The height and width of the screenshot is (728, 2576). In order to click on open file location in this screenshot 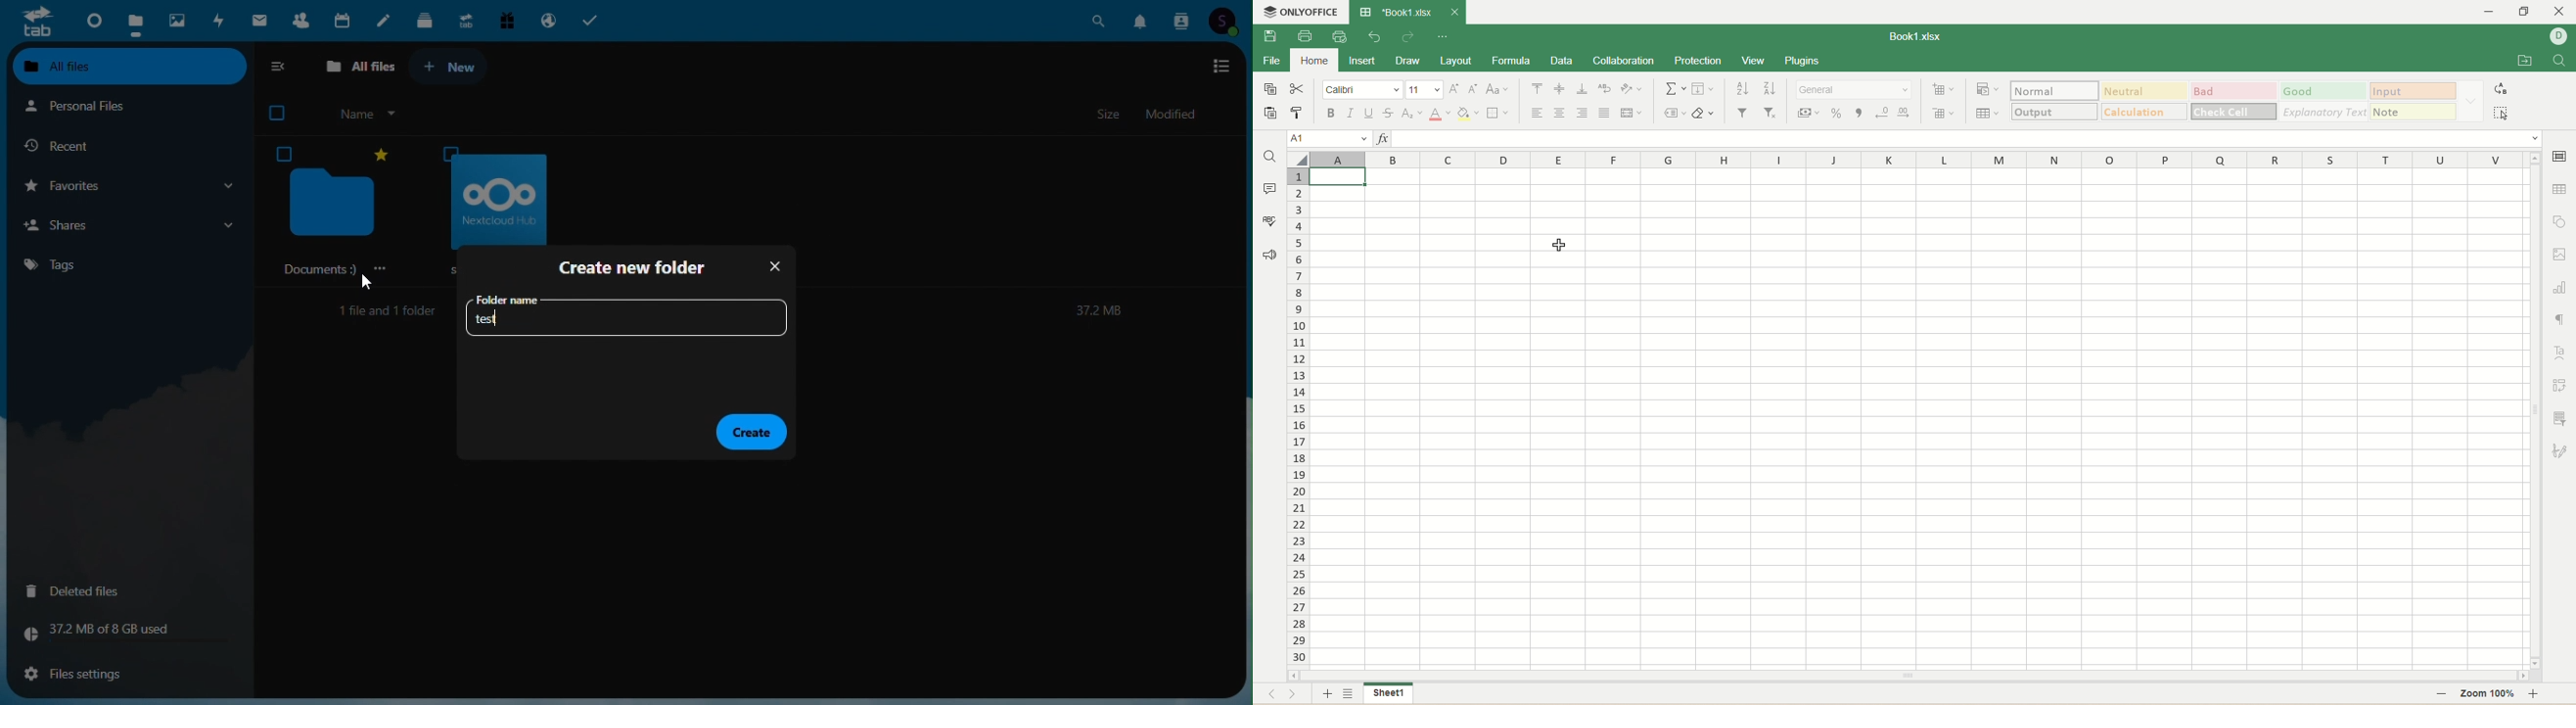, I will do `click(2521, 62)`.